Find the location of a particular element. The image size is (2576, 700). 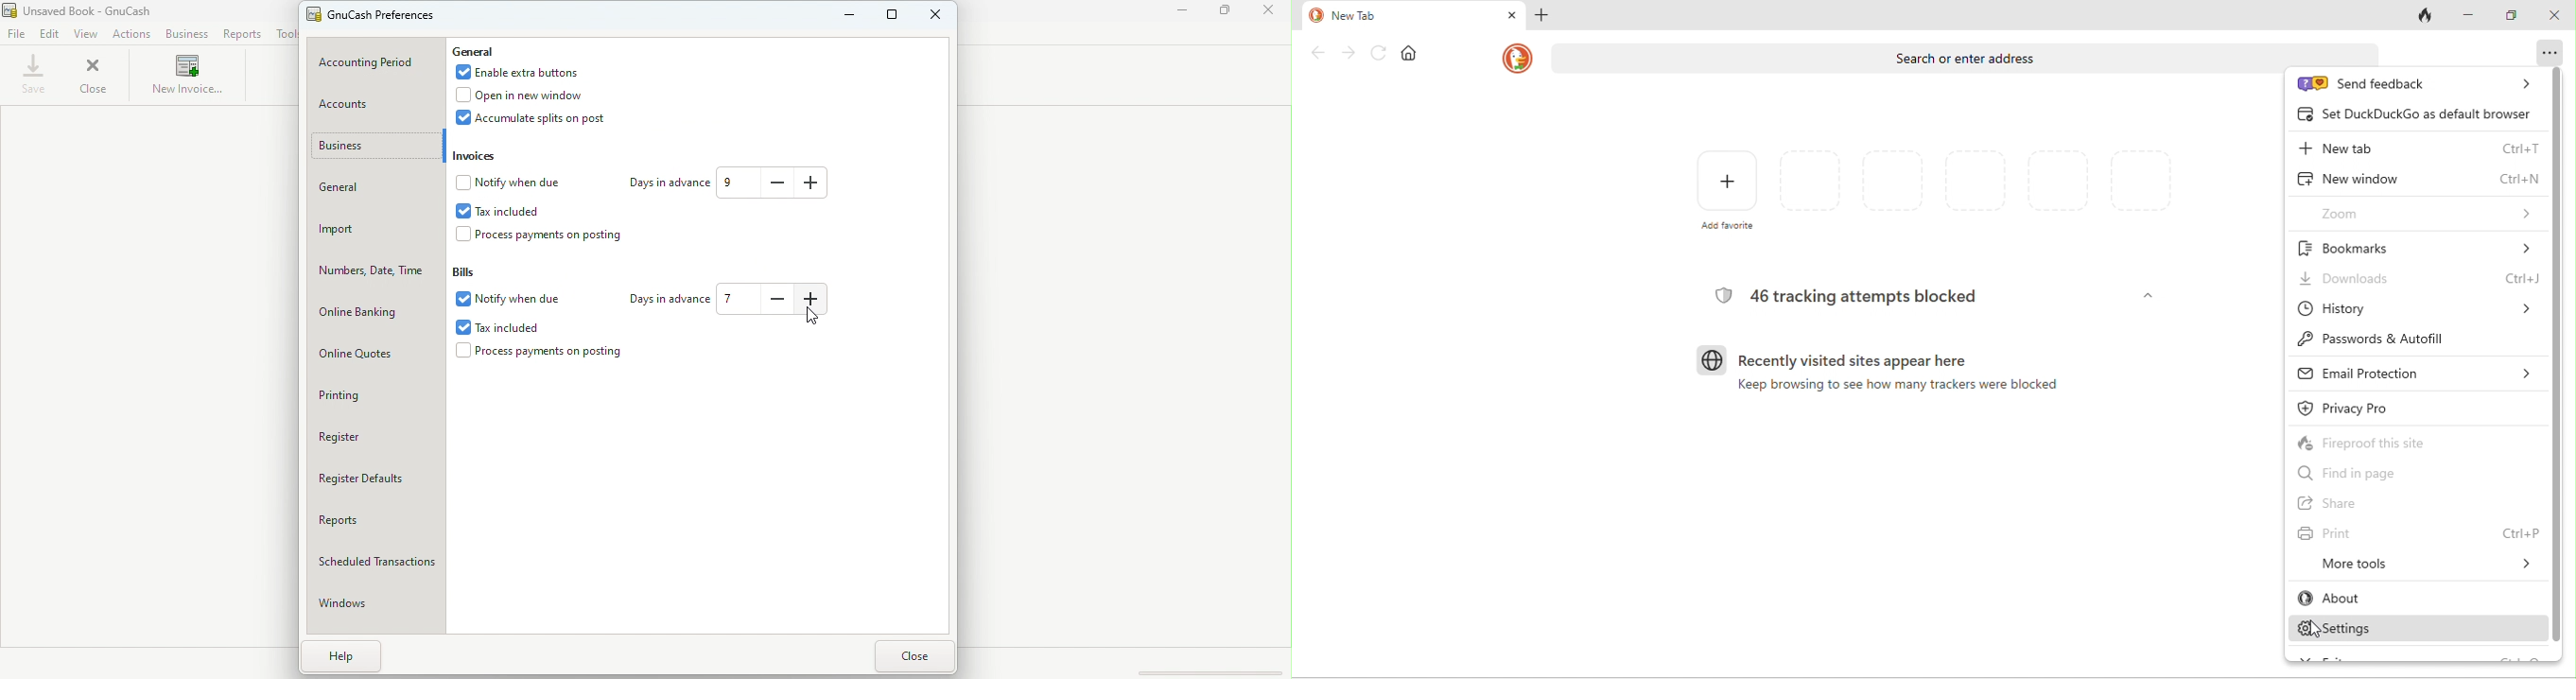

Accounting period is located at coordinates (377, 60).